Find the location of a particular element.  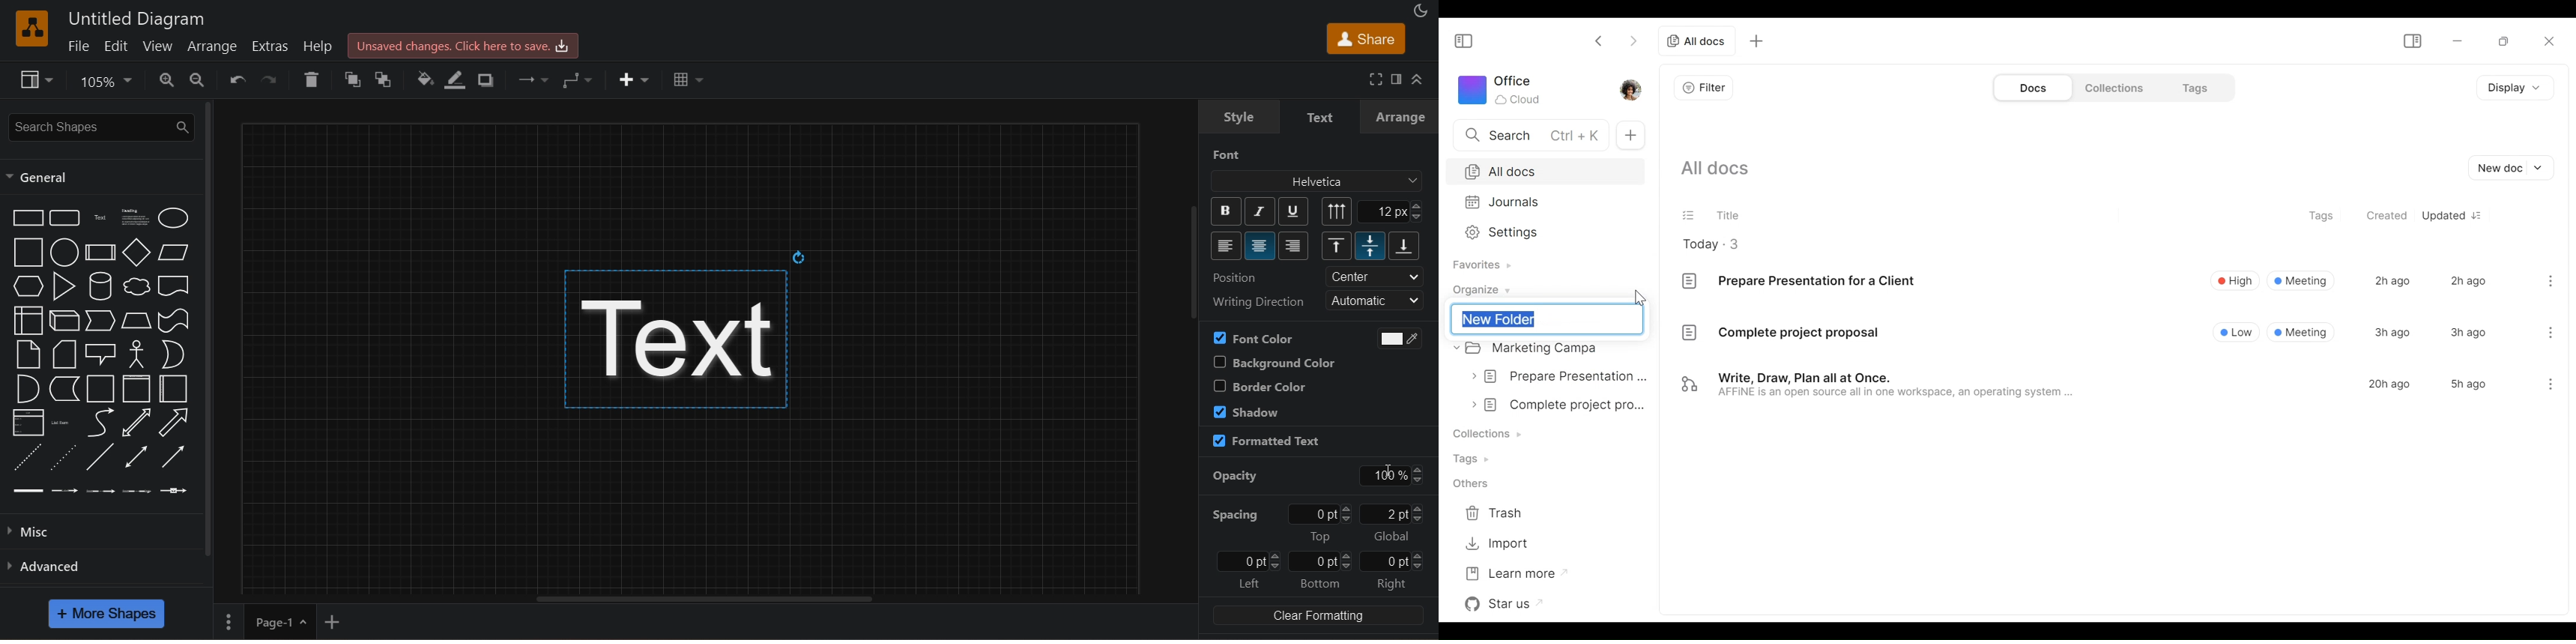

and is located at coordinates (28, 388).